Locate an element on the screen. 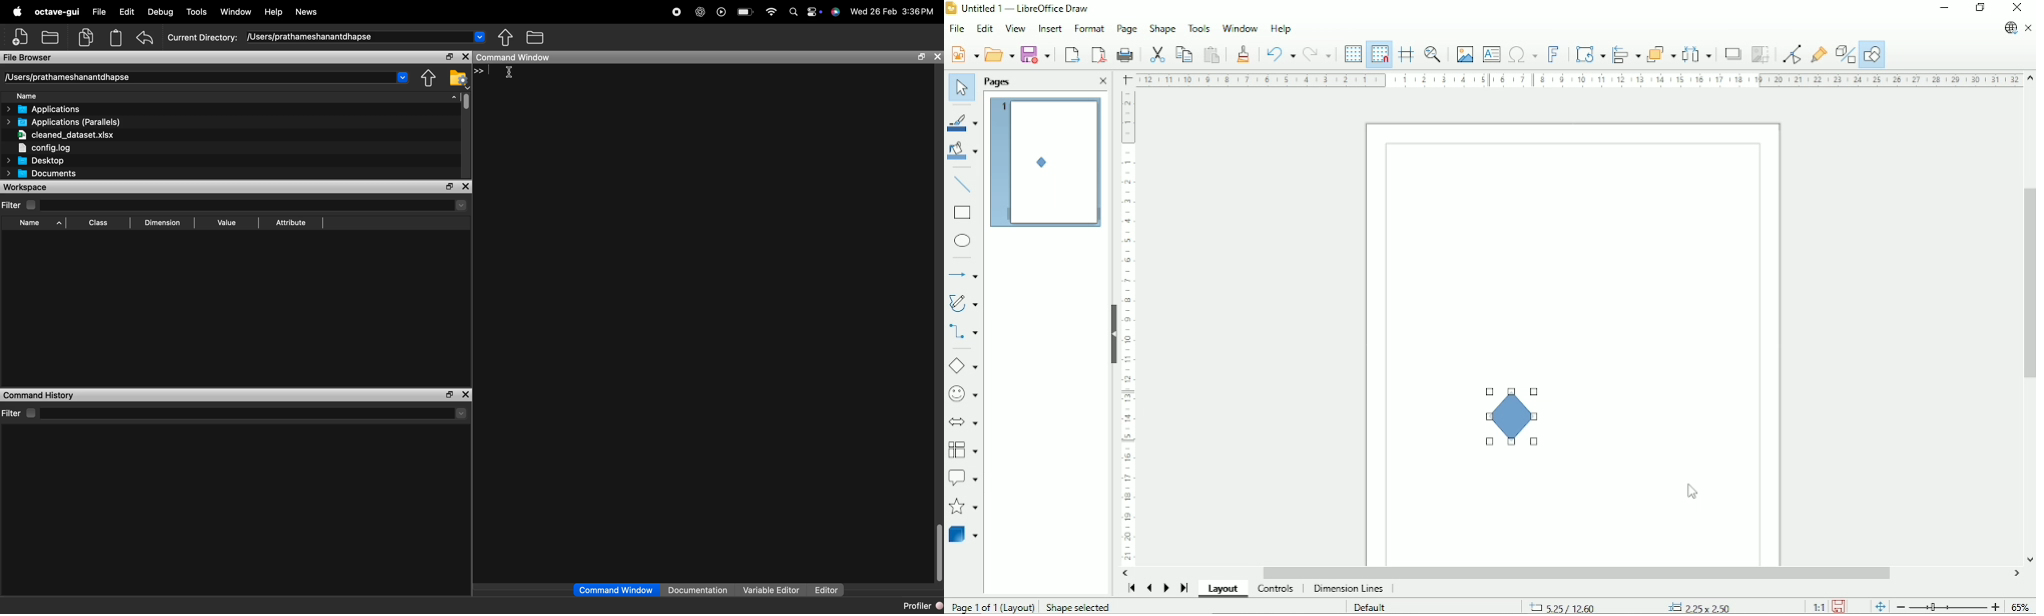  Class is located at coordinates (102, 224).